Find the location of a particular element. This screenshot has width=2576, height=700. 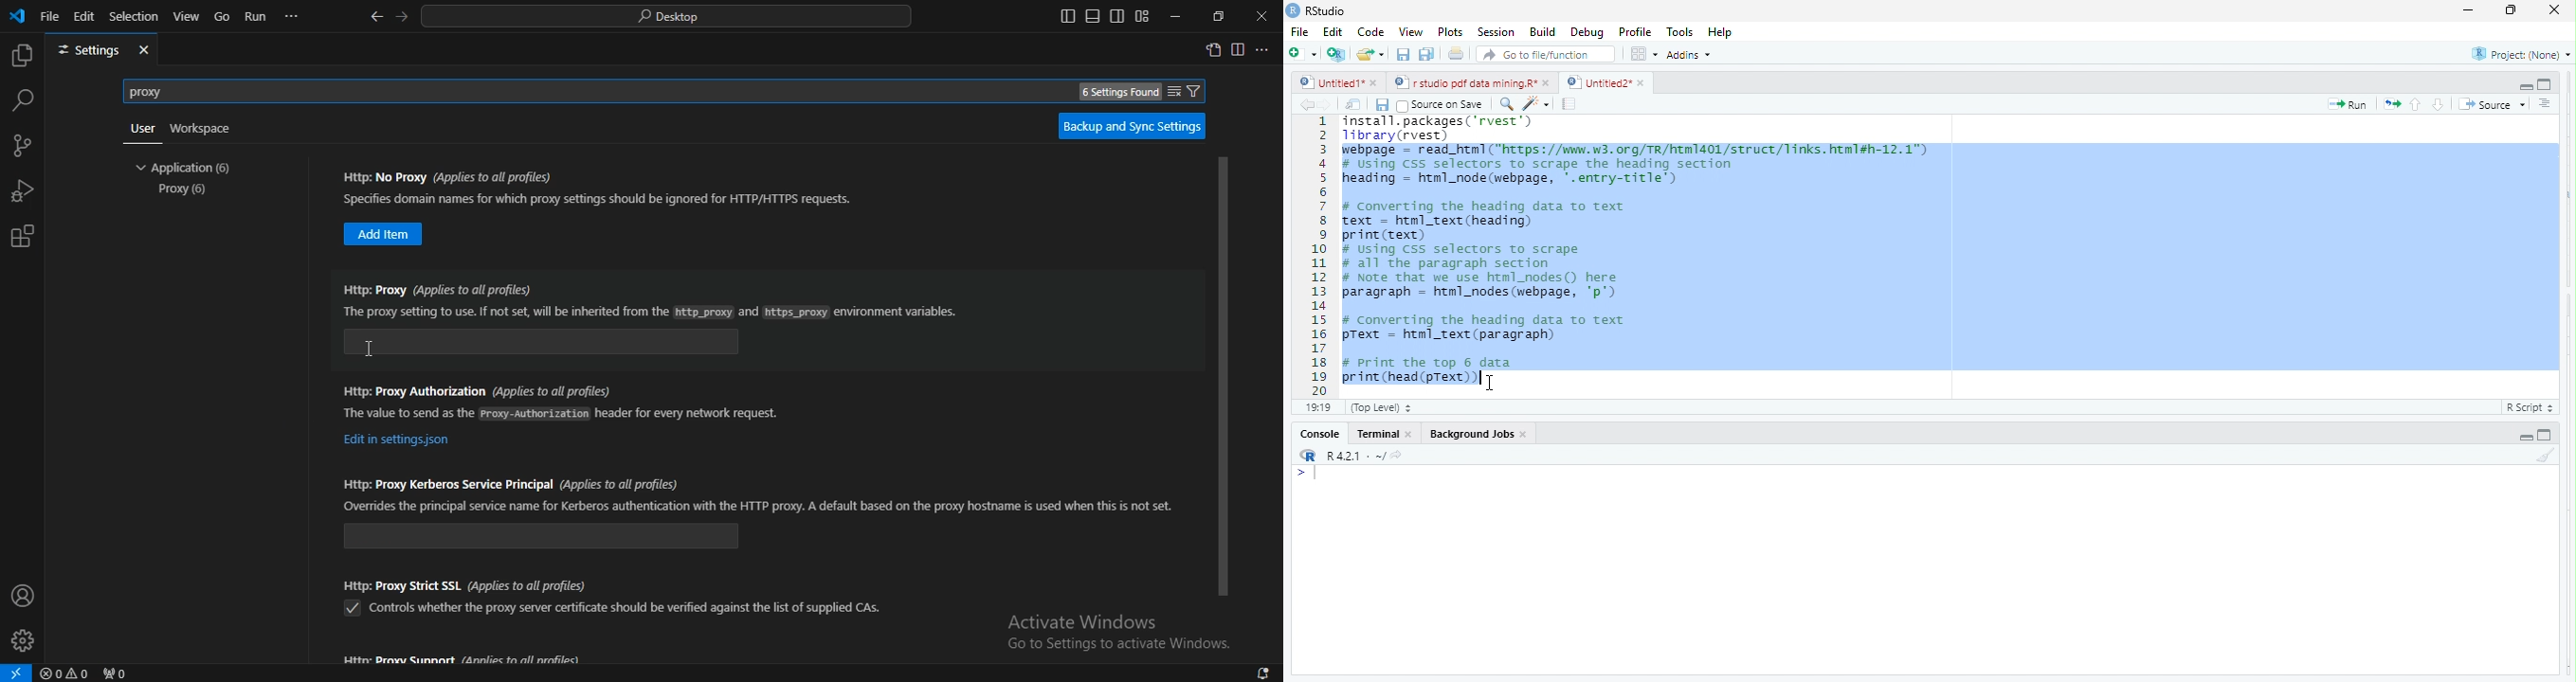

go back to the previous source location is located at coordinates (1307, 104).